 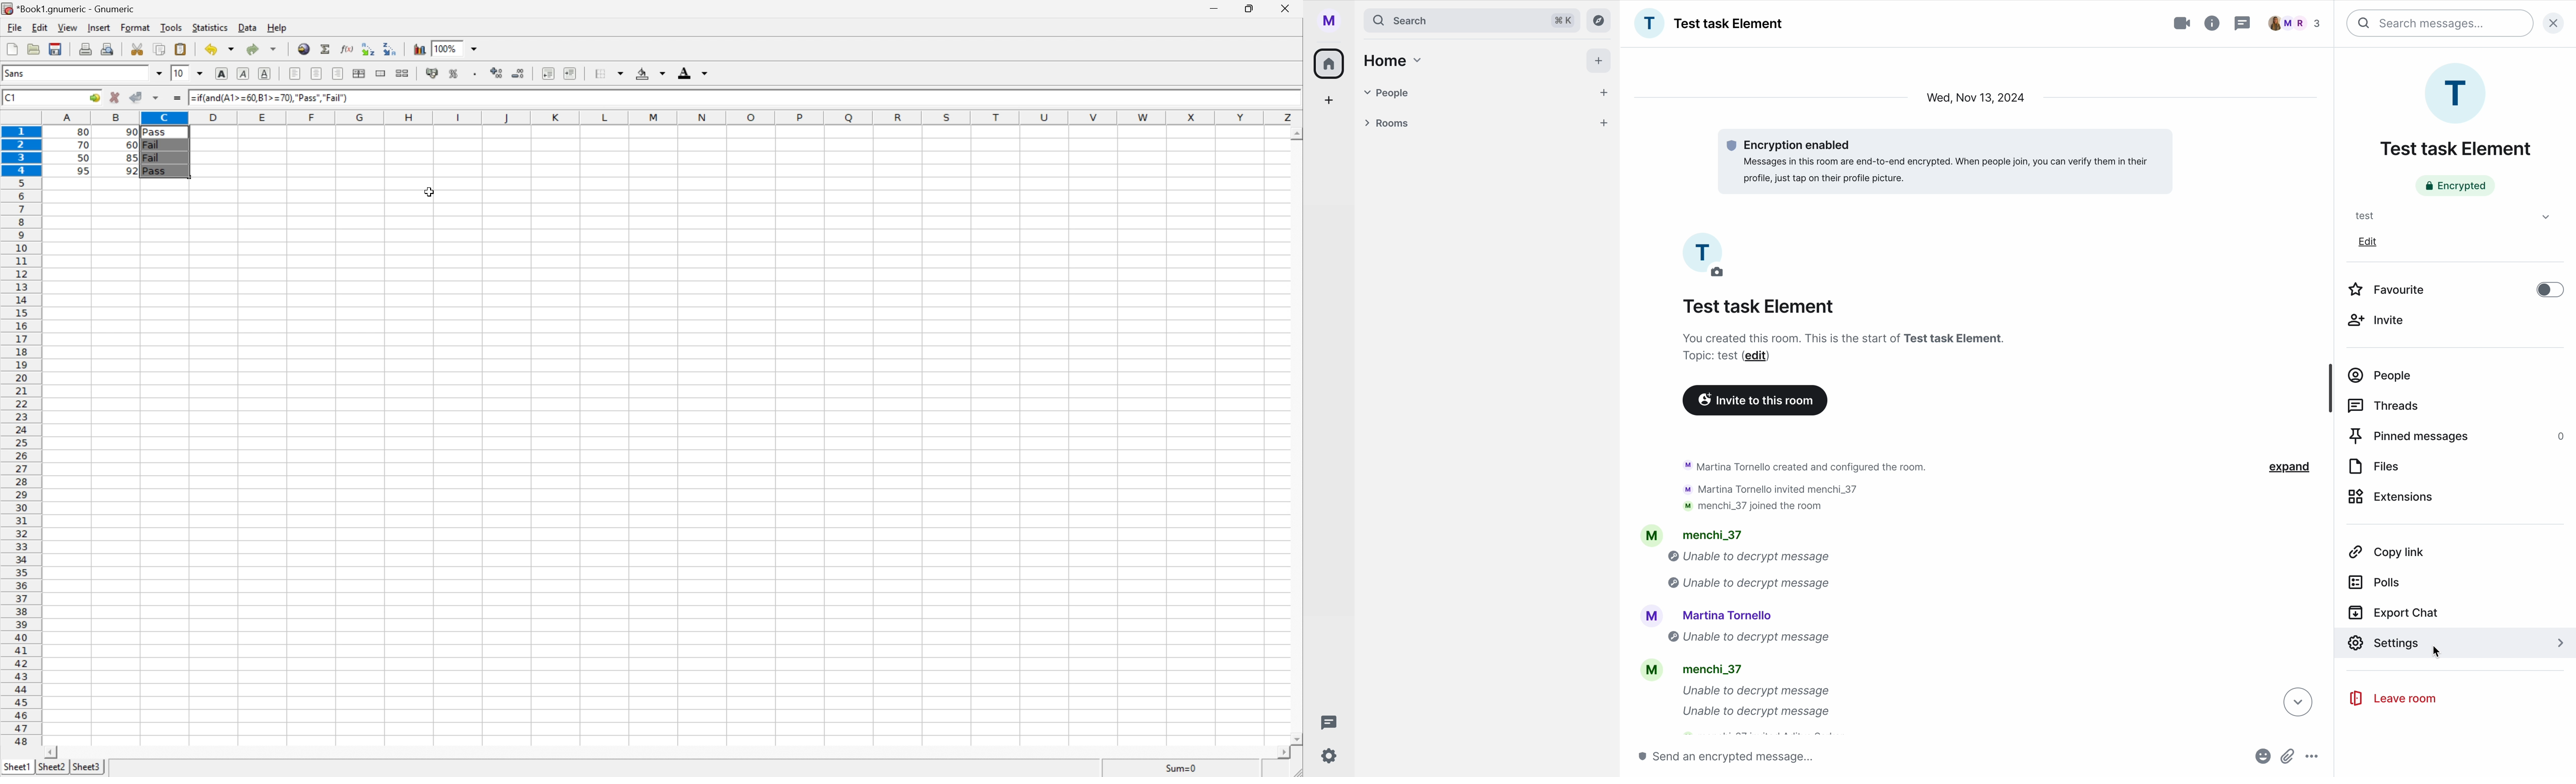 What do you see at coordinates (548, 72) in the screenshot?
I see `Increase indent, and align the contents to the left` at bounding box center [548, 72].